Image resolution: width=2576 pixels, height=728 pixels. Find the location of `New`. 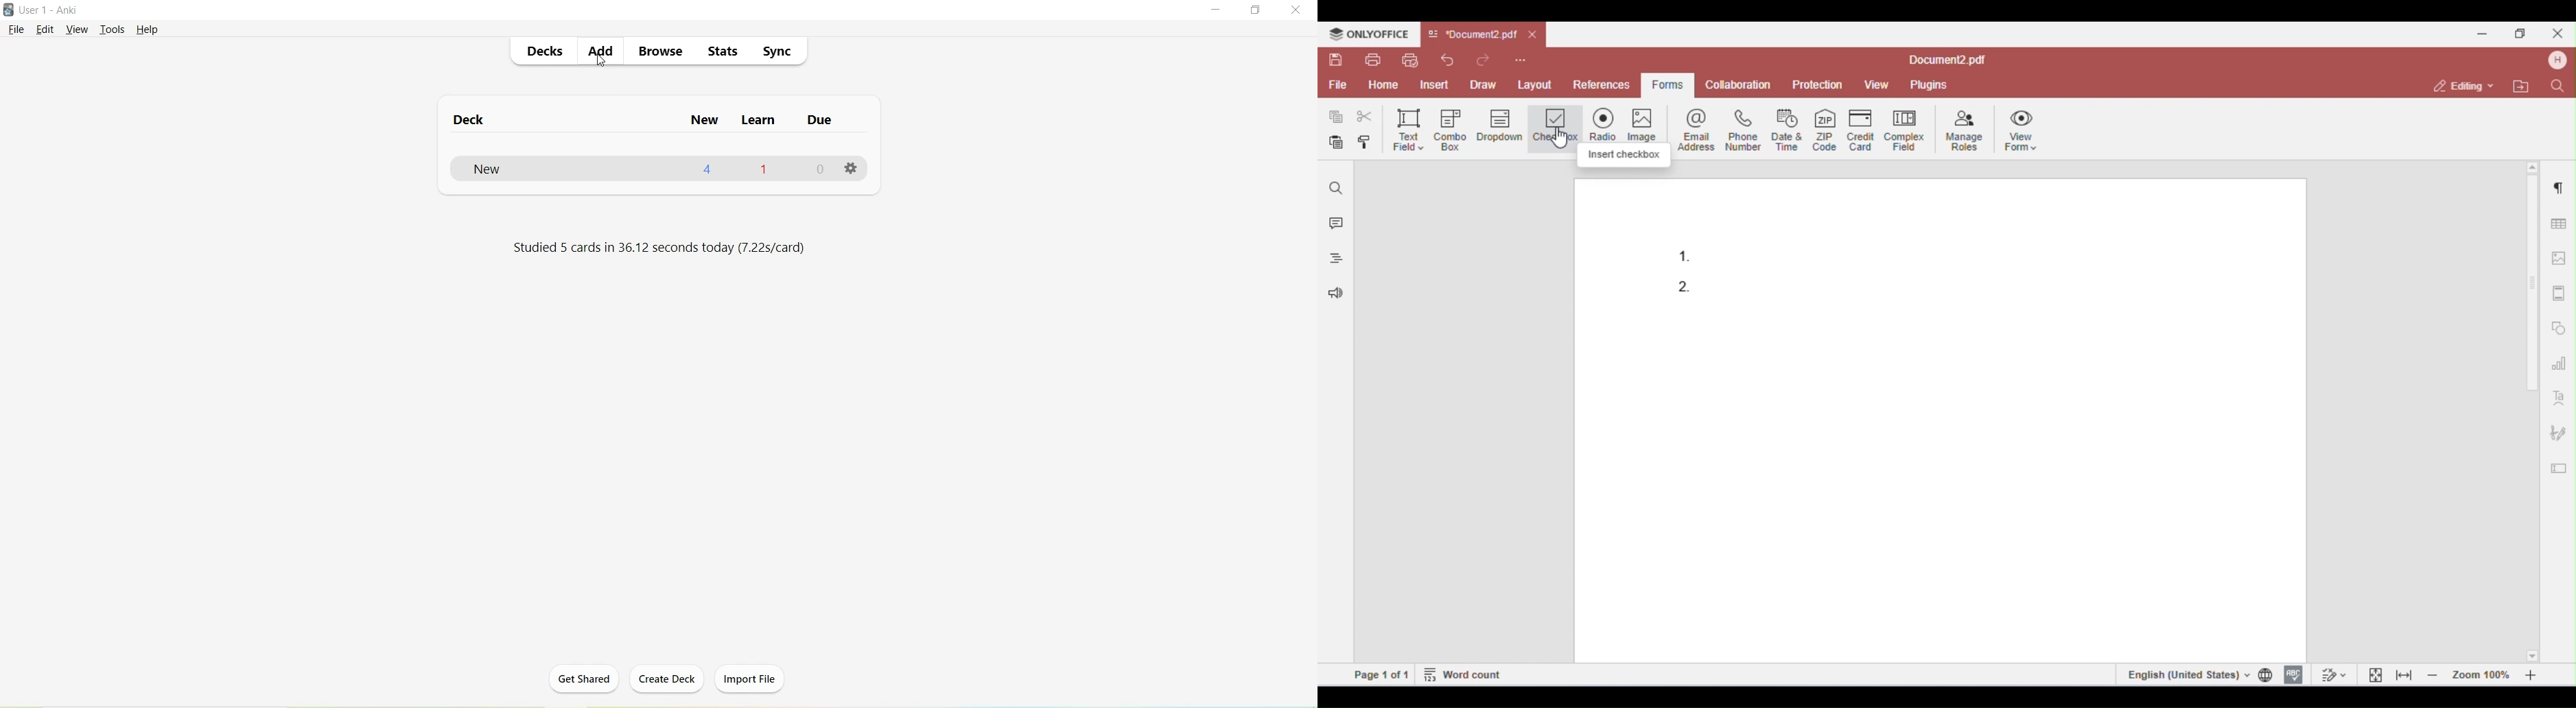

New is located at coordinates (524, 169).